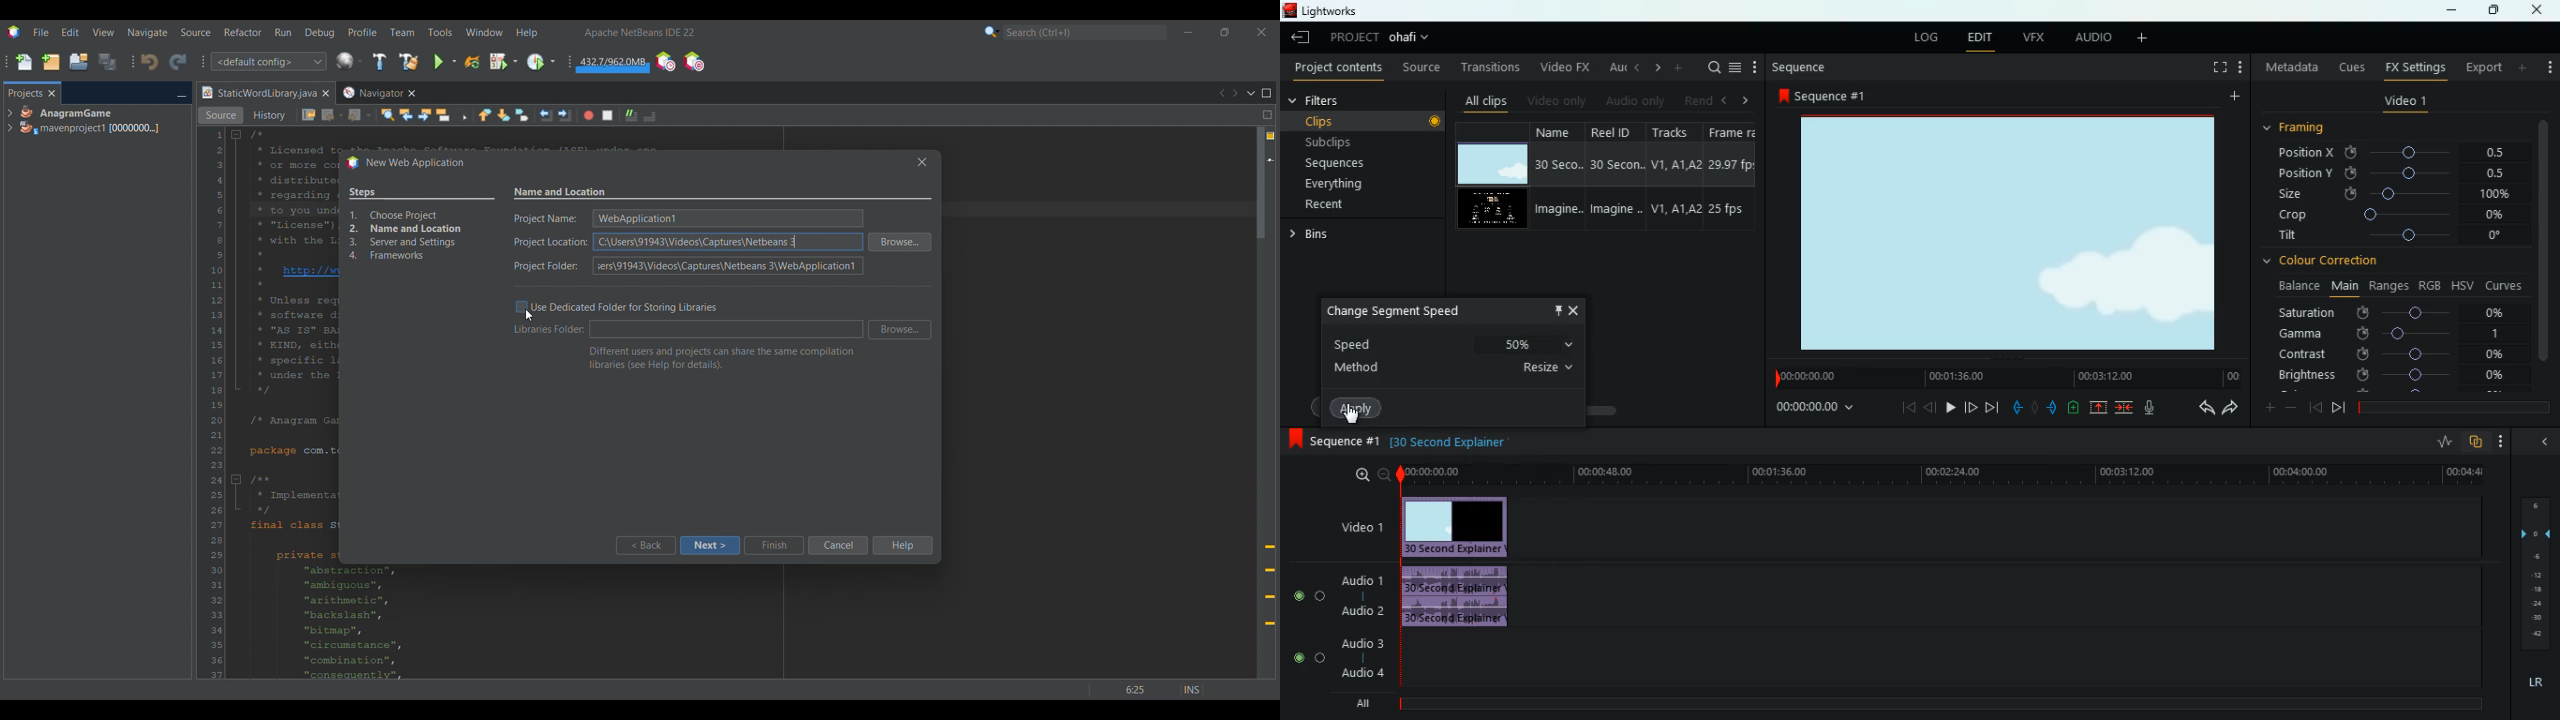  I want to click on Profile menu, so click(363, 32).